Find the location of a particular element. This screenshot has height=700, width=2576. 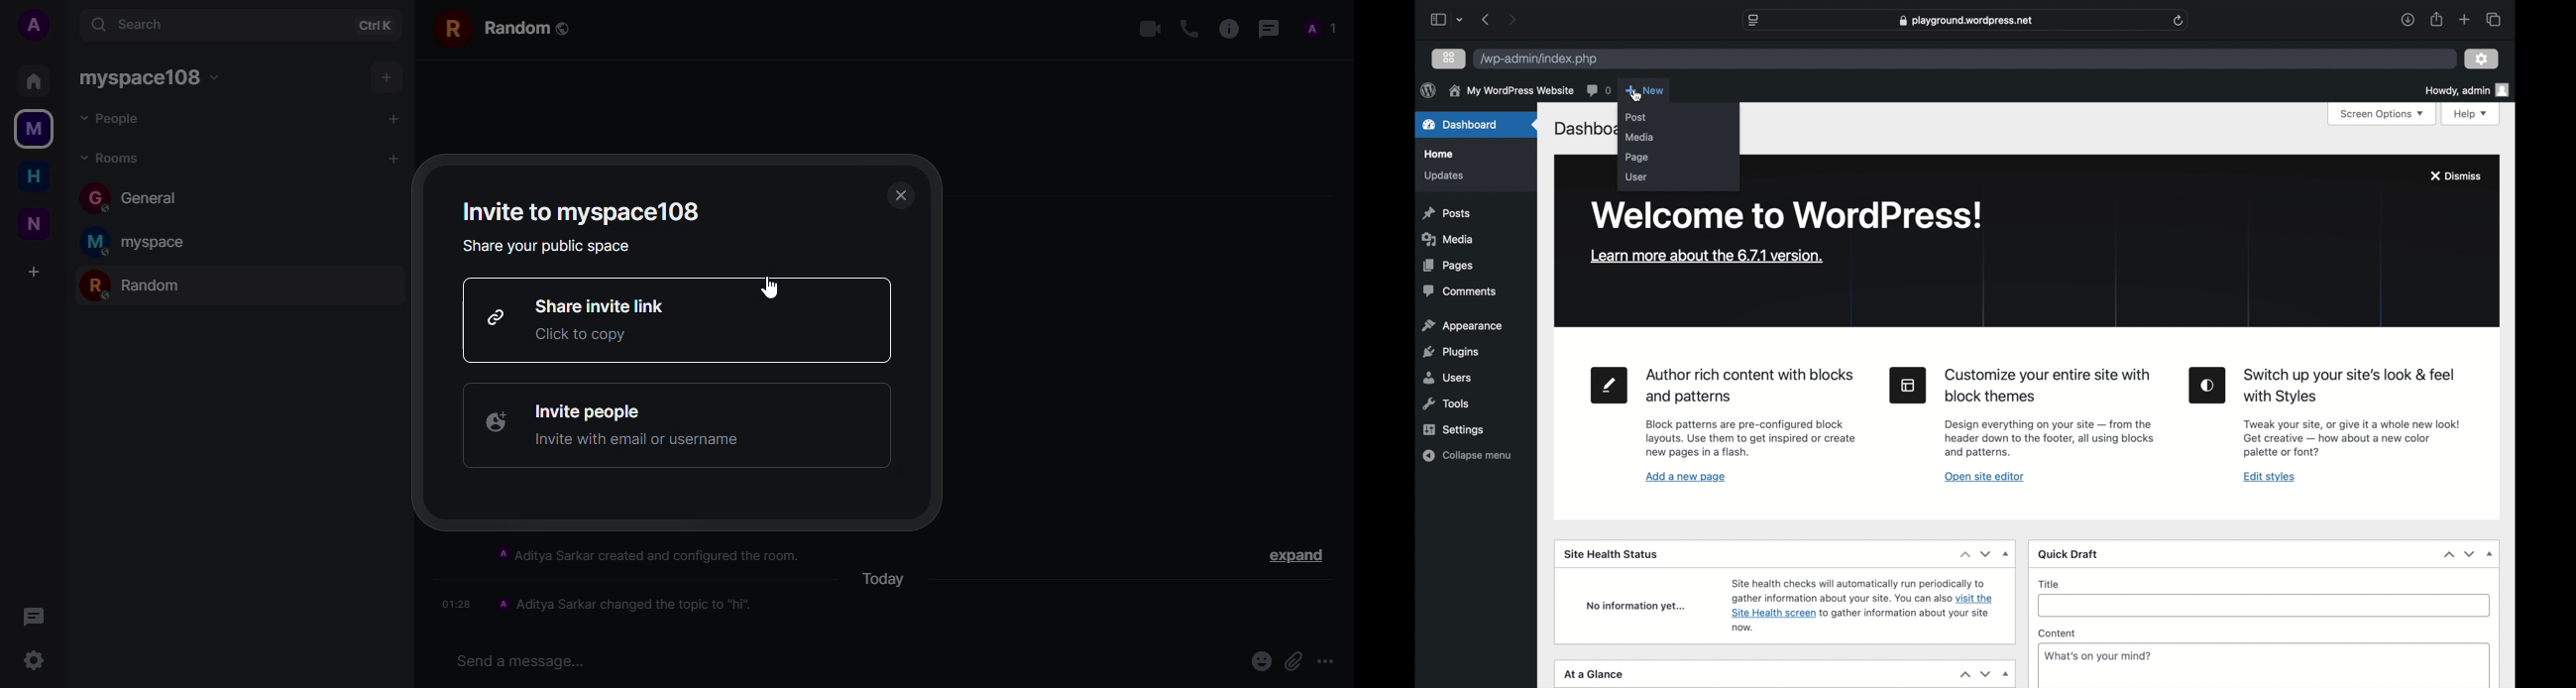

dropdown is located at coordinates (2007, 675).